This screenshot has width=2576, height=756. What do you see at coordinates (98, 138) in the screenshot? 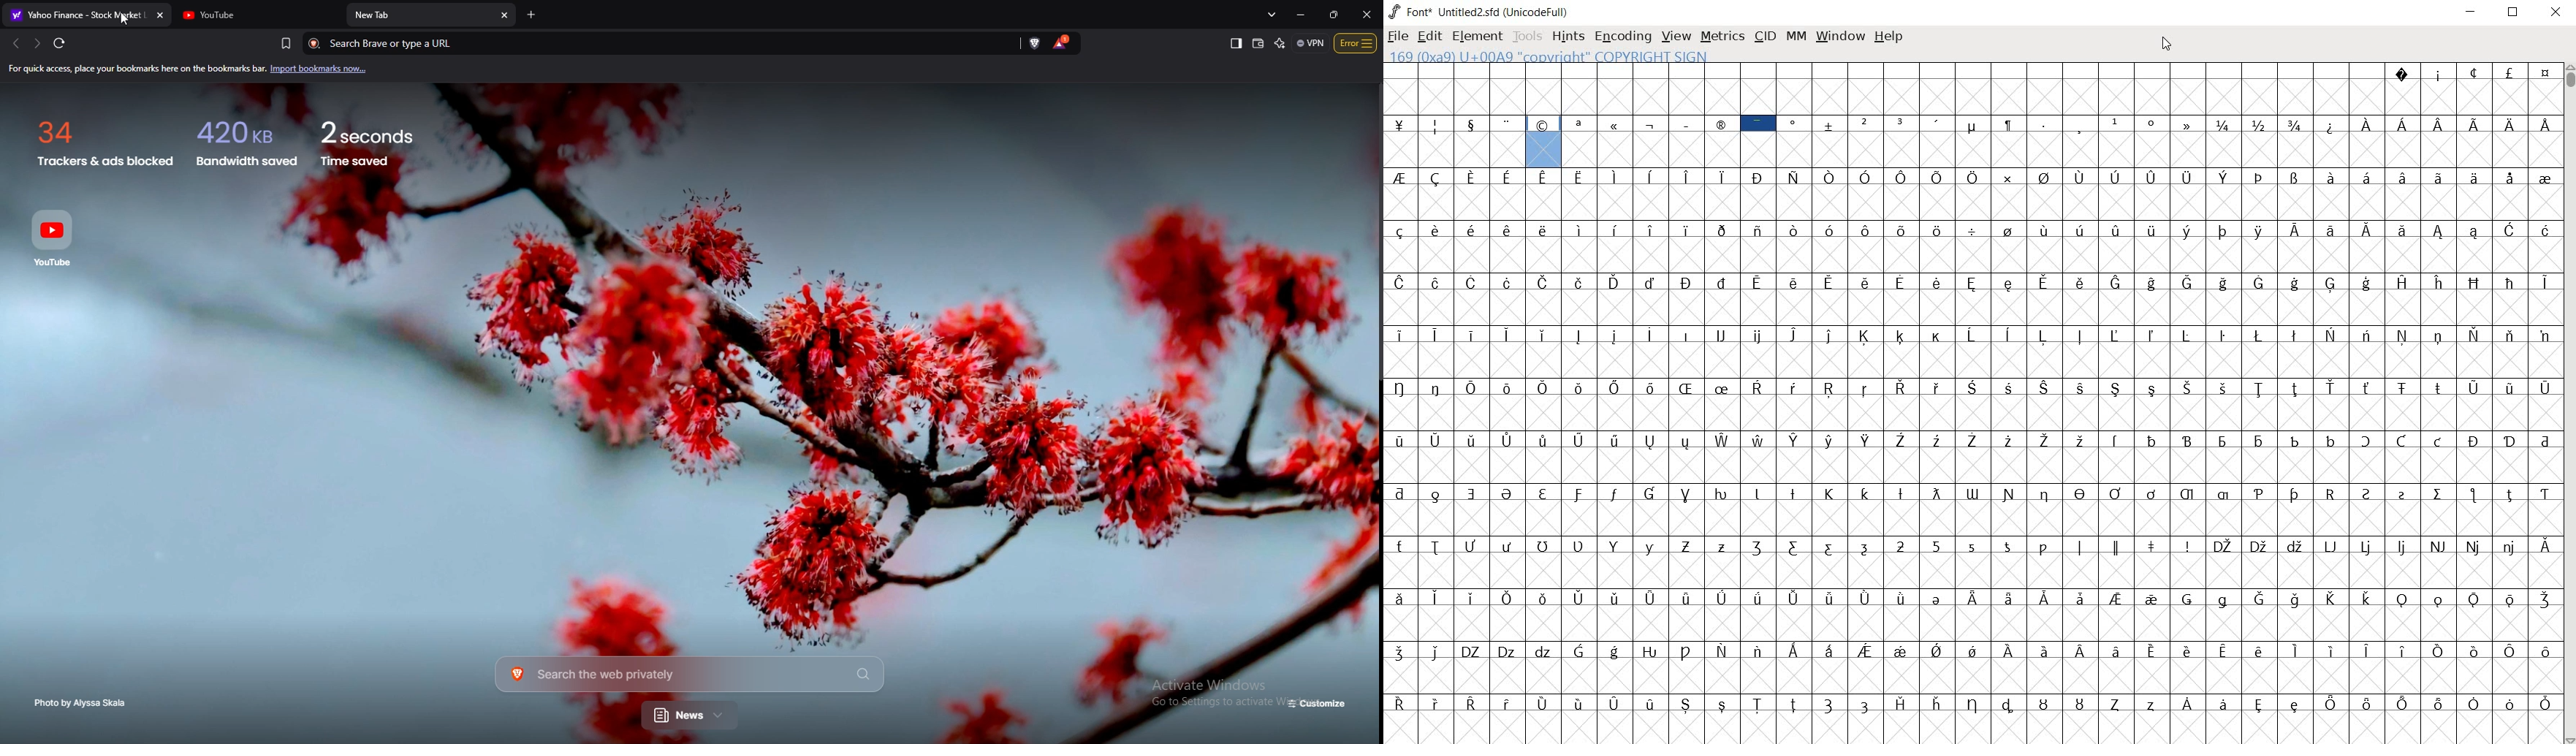
I see `34 Trackers & ads blocked` at bounding box center [98, 138].